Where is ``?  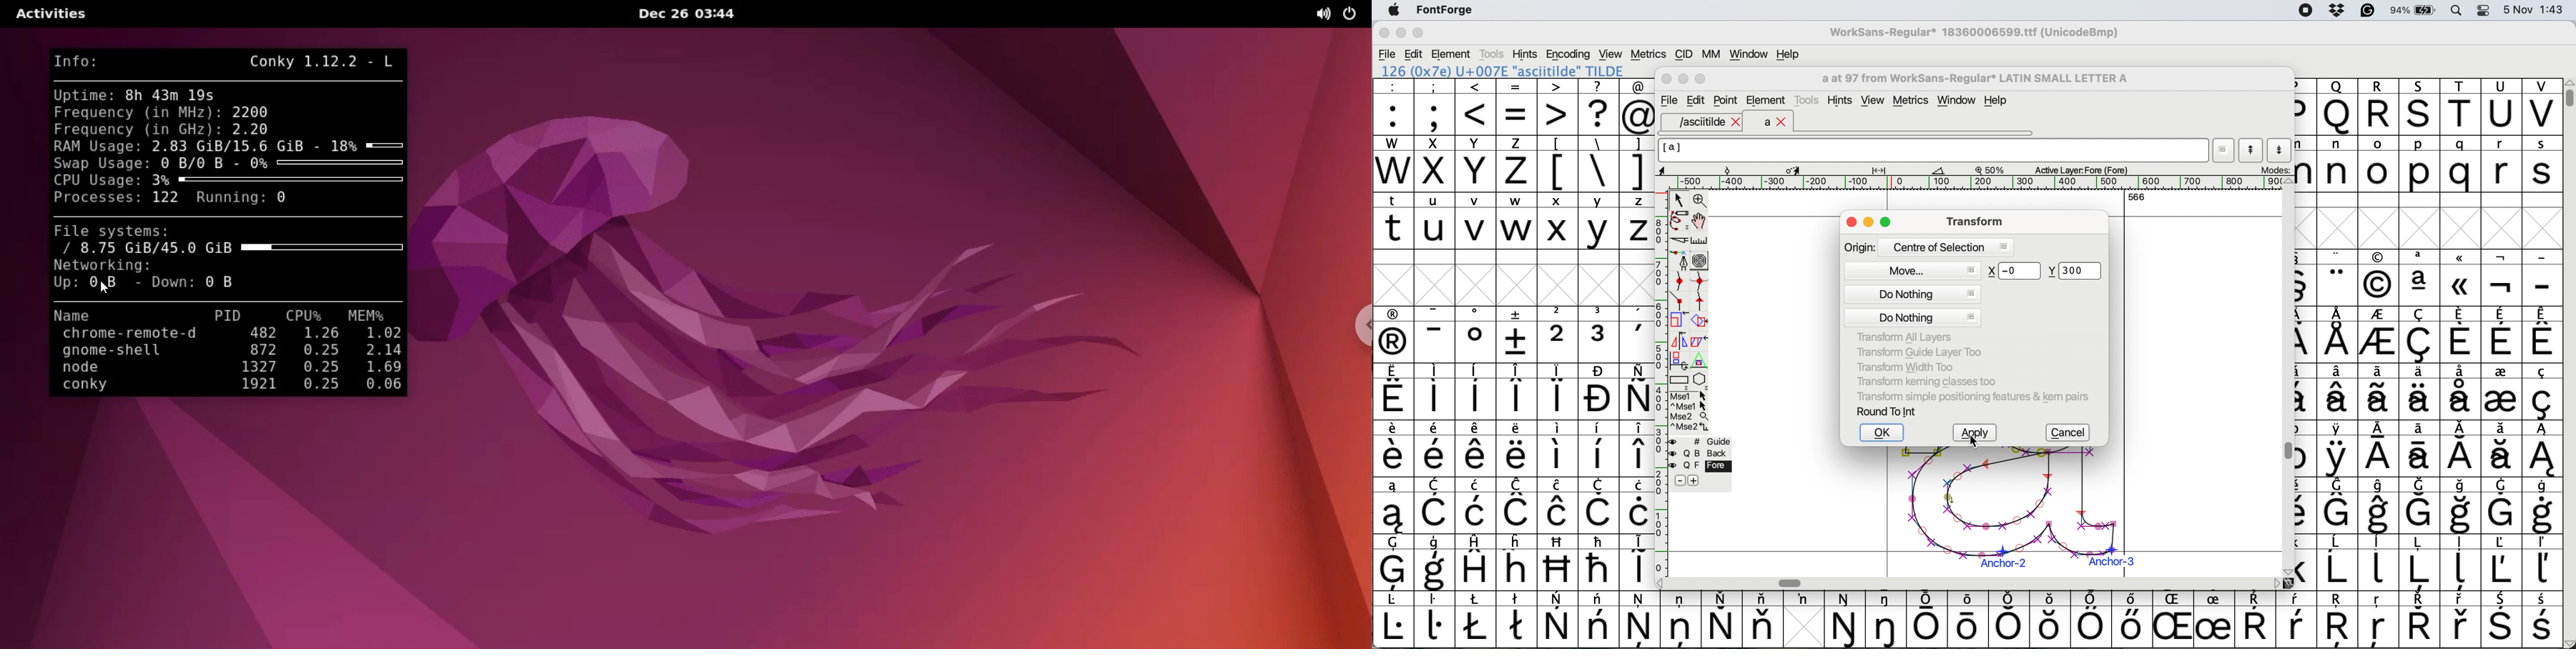  is located at coordinates (2378, 278).